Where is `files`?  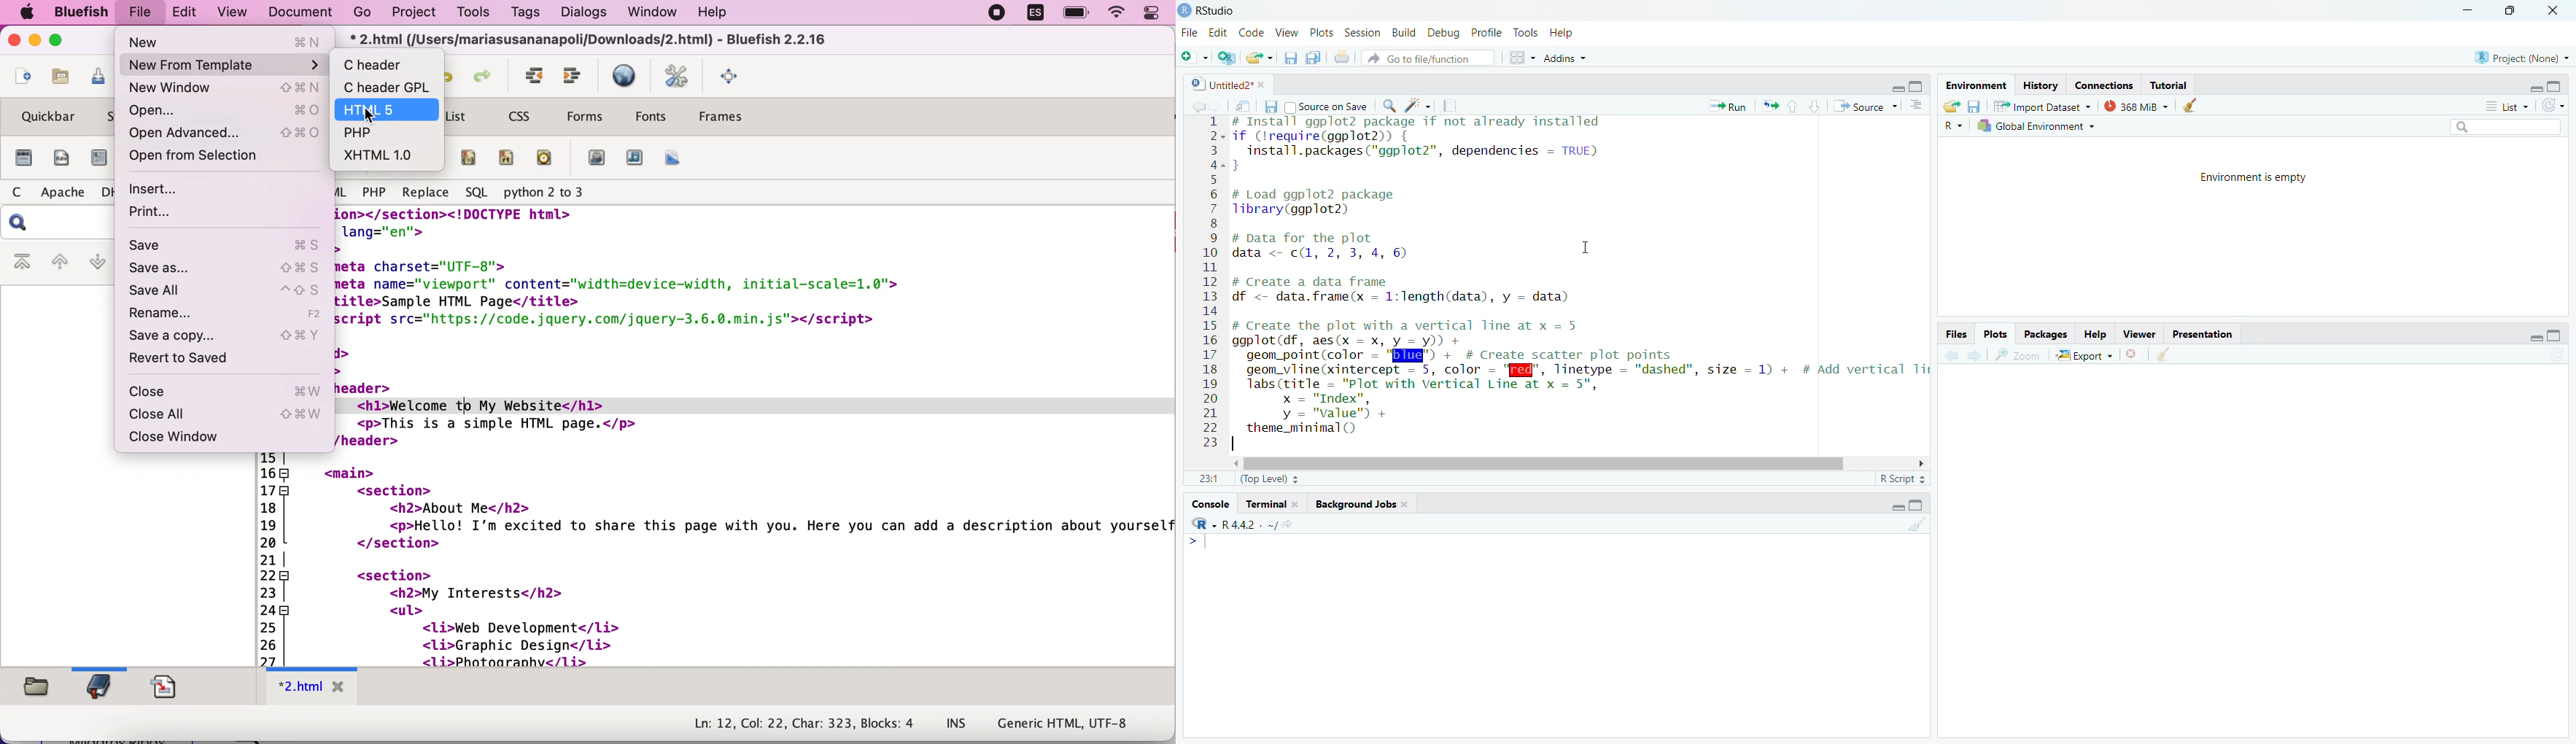 files is located at coordinates (1976, 106).